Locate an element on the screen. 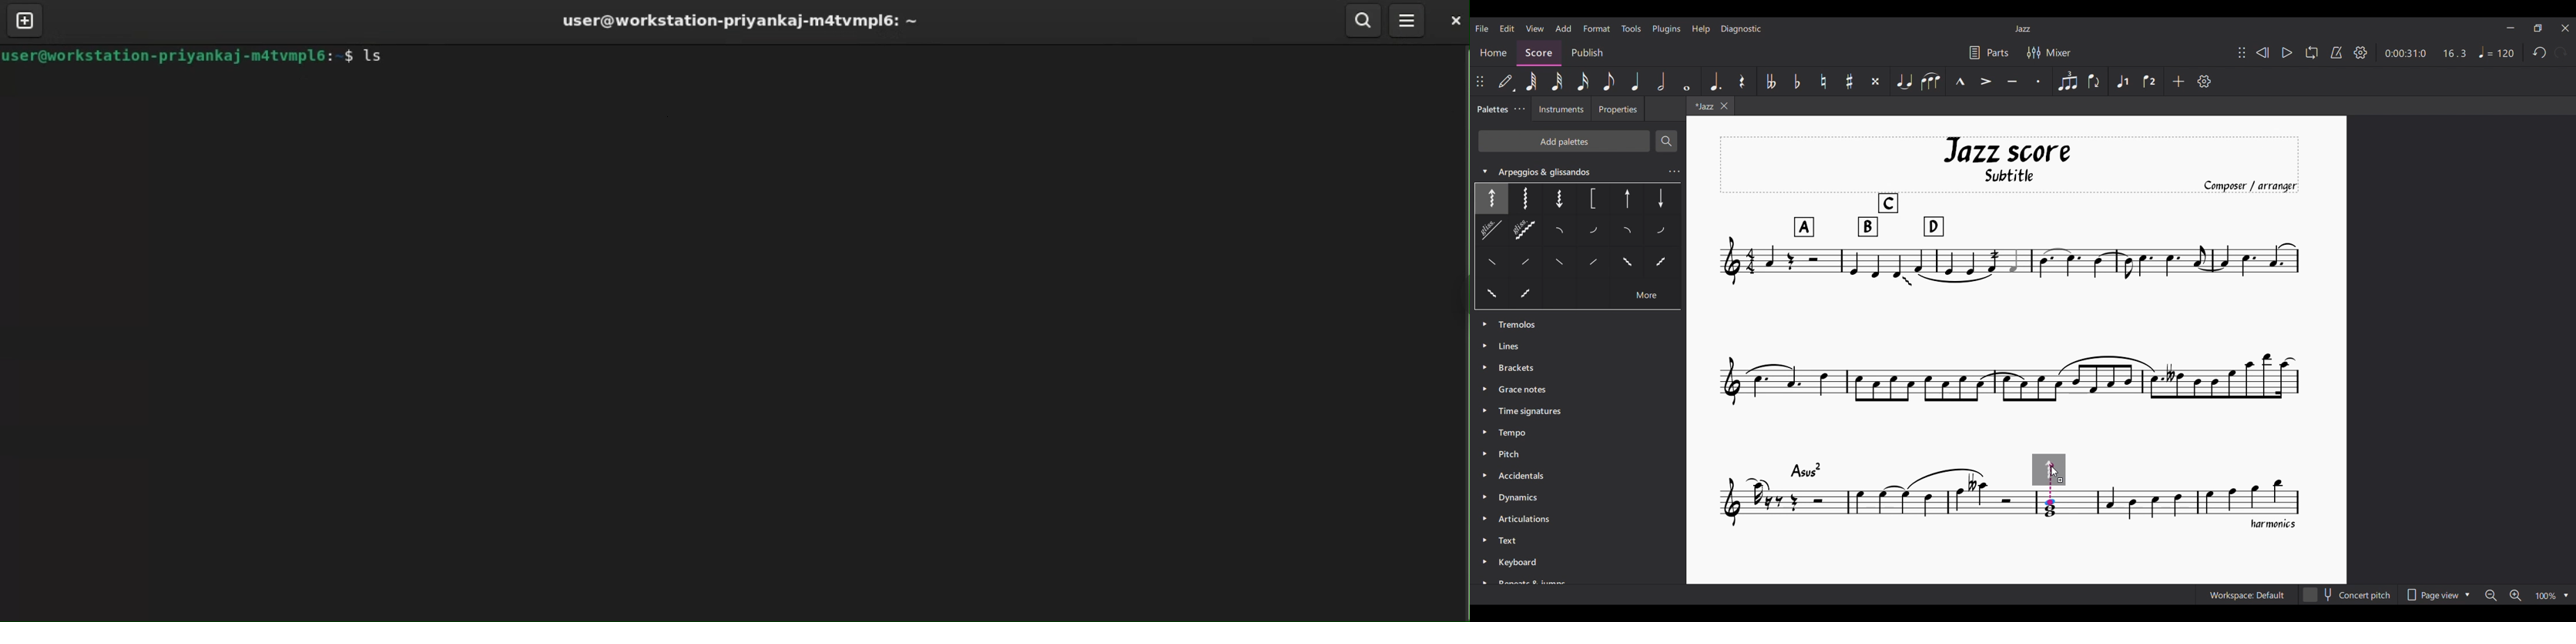 The width and height of the screenshot is (2576, 644). Lines is located at coordinates (1514, 345).